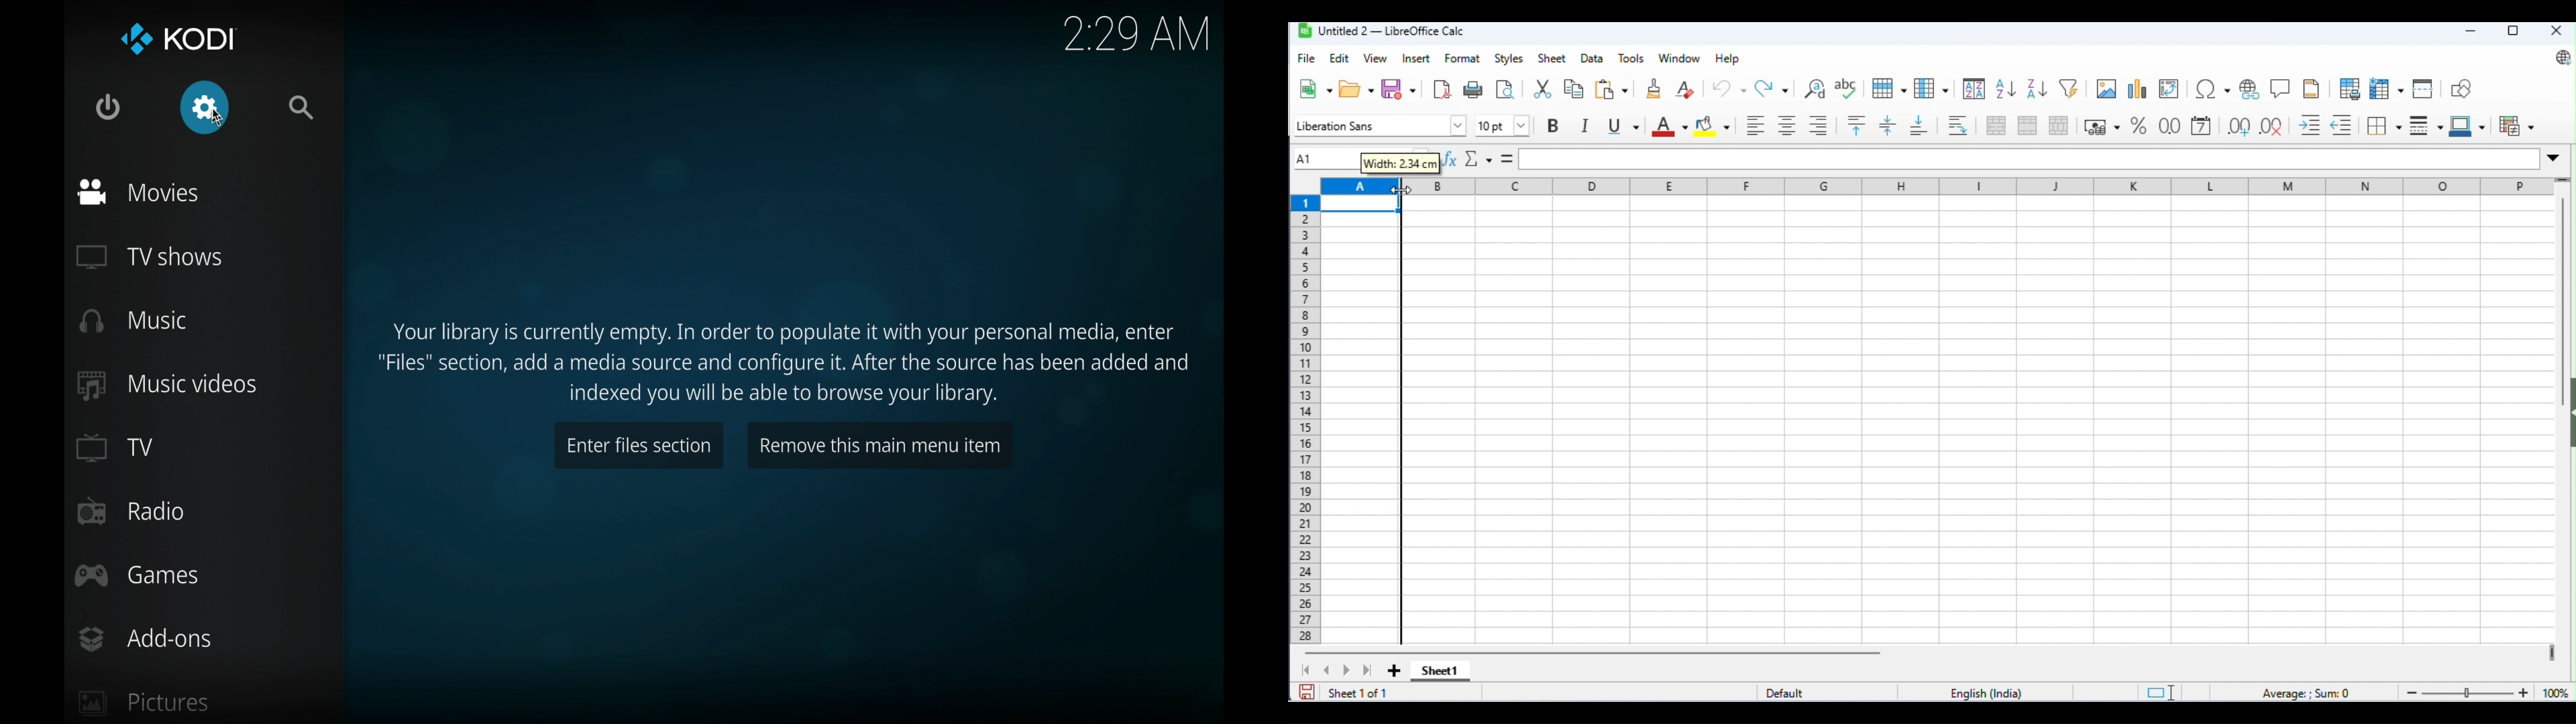  Describe the element at coordinates (2028, 160) in the screenshot. I see `formula bar` at that location.